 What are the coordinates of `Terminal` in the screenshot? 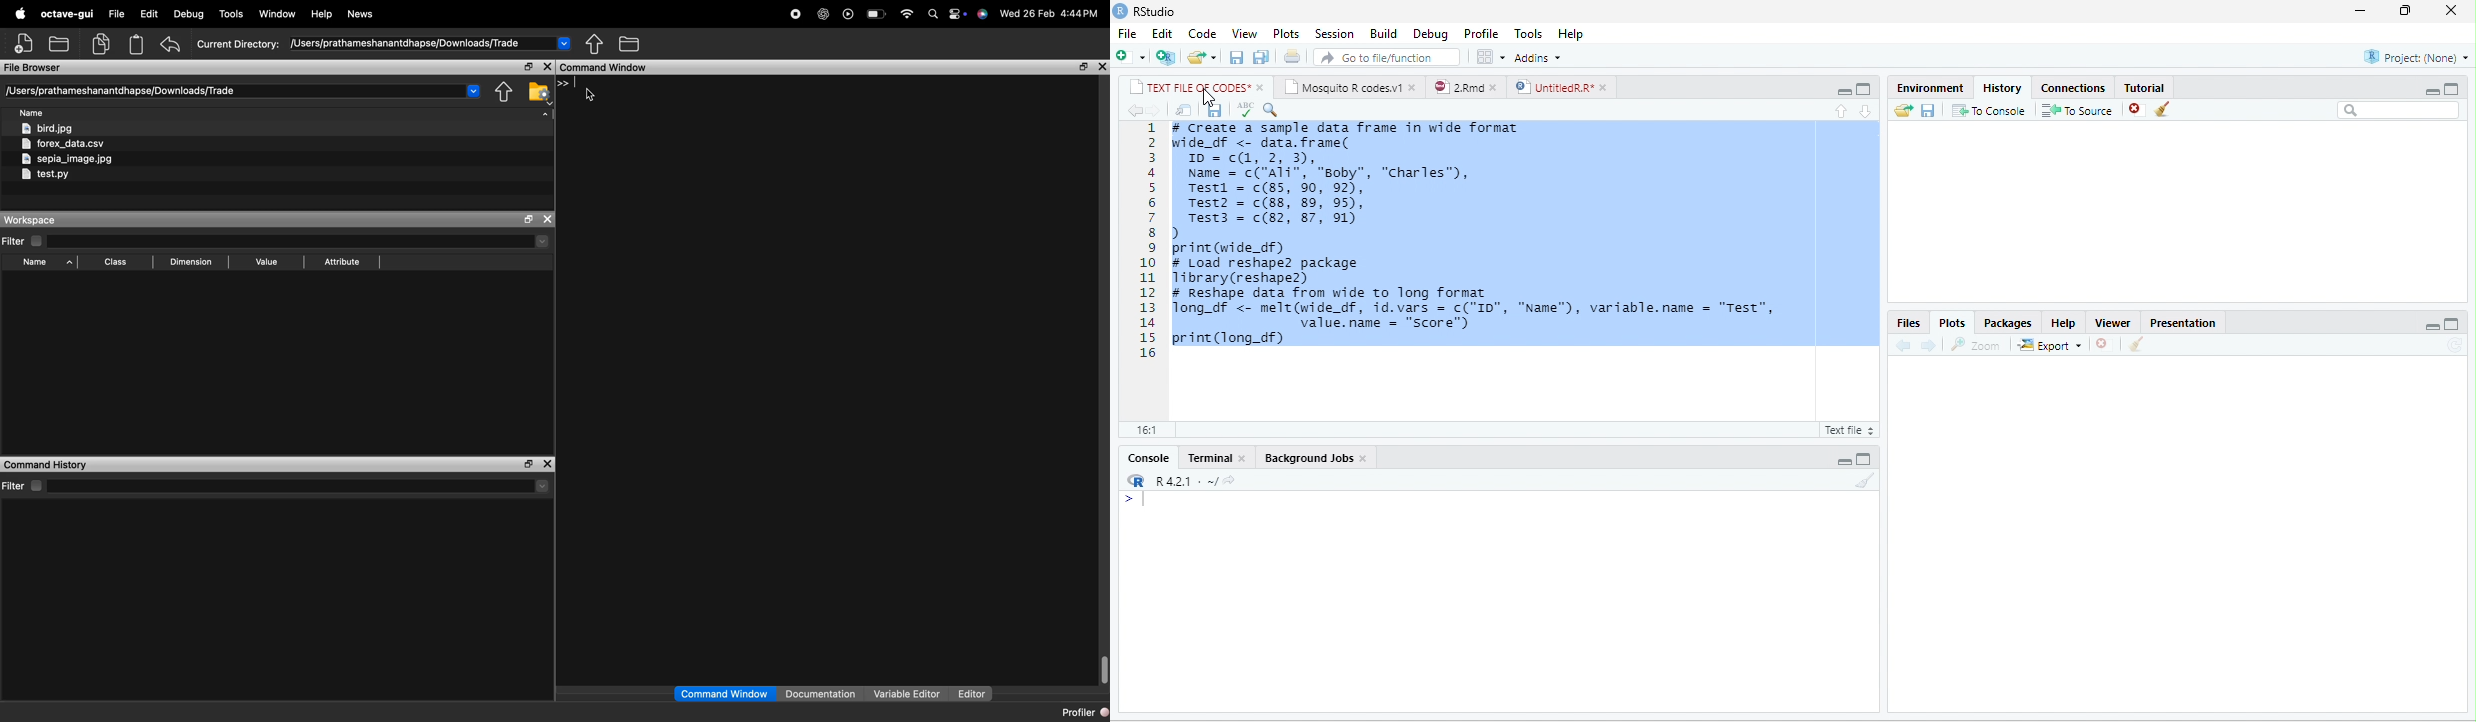 It's located at (1208, 457).